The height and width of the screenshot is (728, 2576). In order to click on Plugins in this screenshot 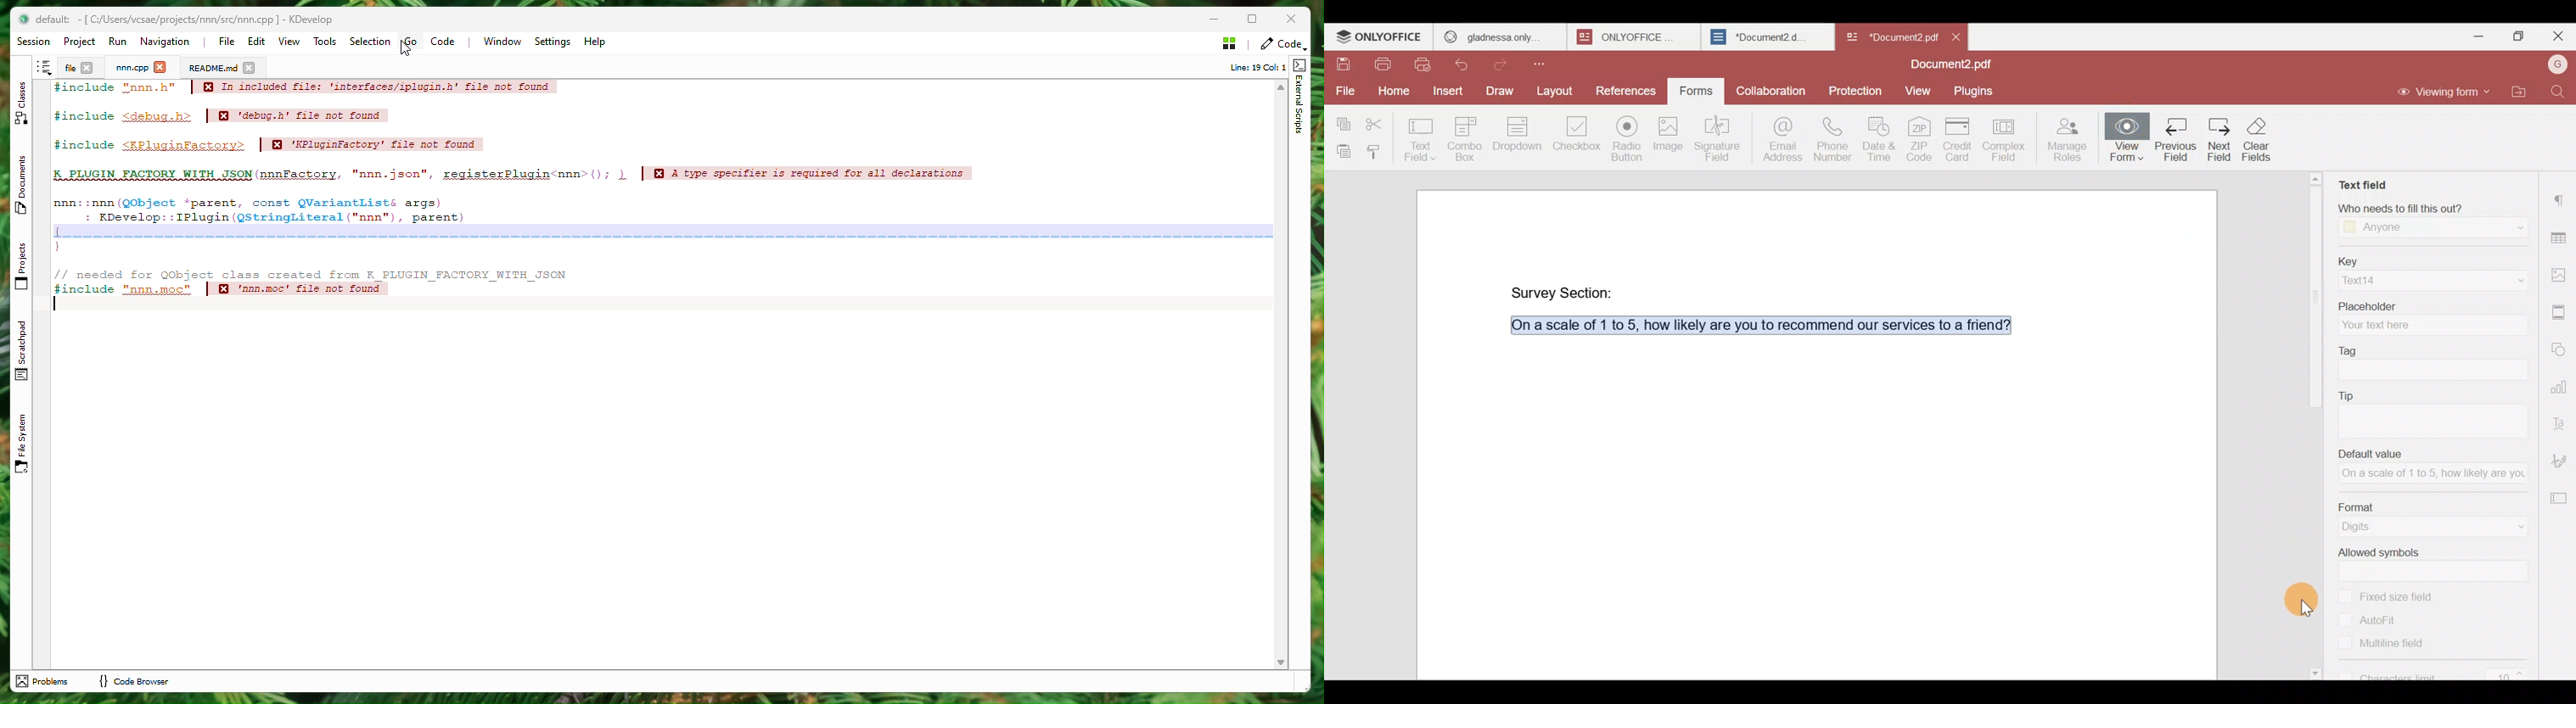, I will do `click(1974, 90)`.